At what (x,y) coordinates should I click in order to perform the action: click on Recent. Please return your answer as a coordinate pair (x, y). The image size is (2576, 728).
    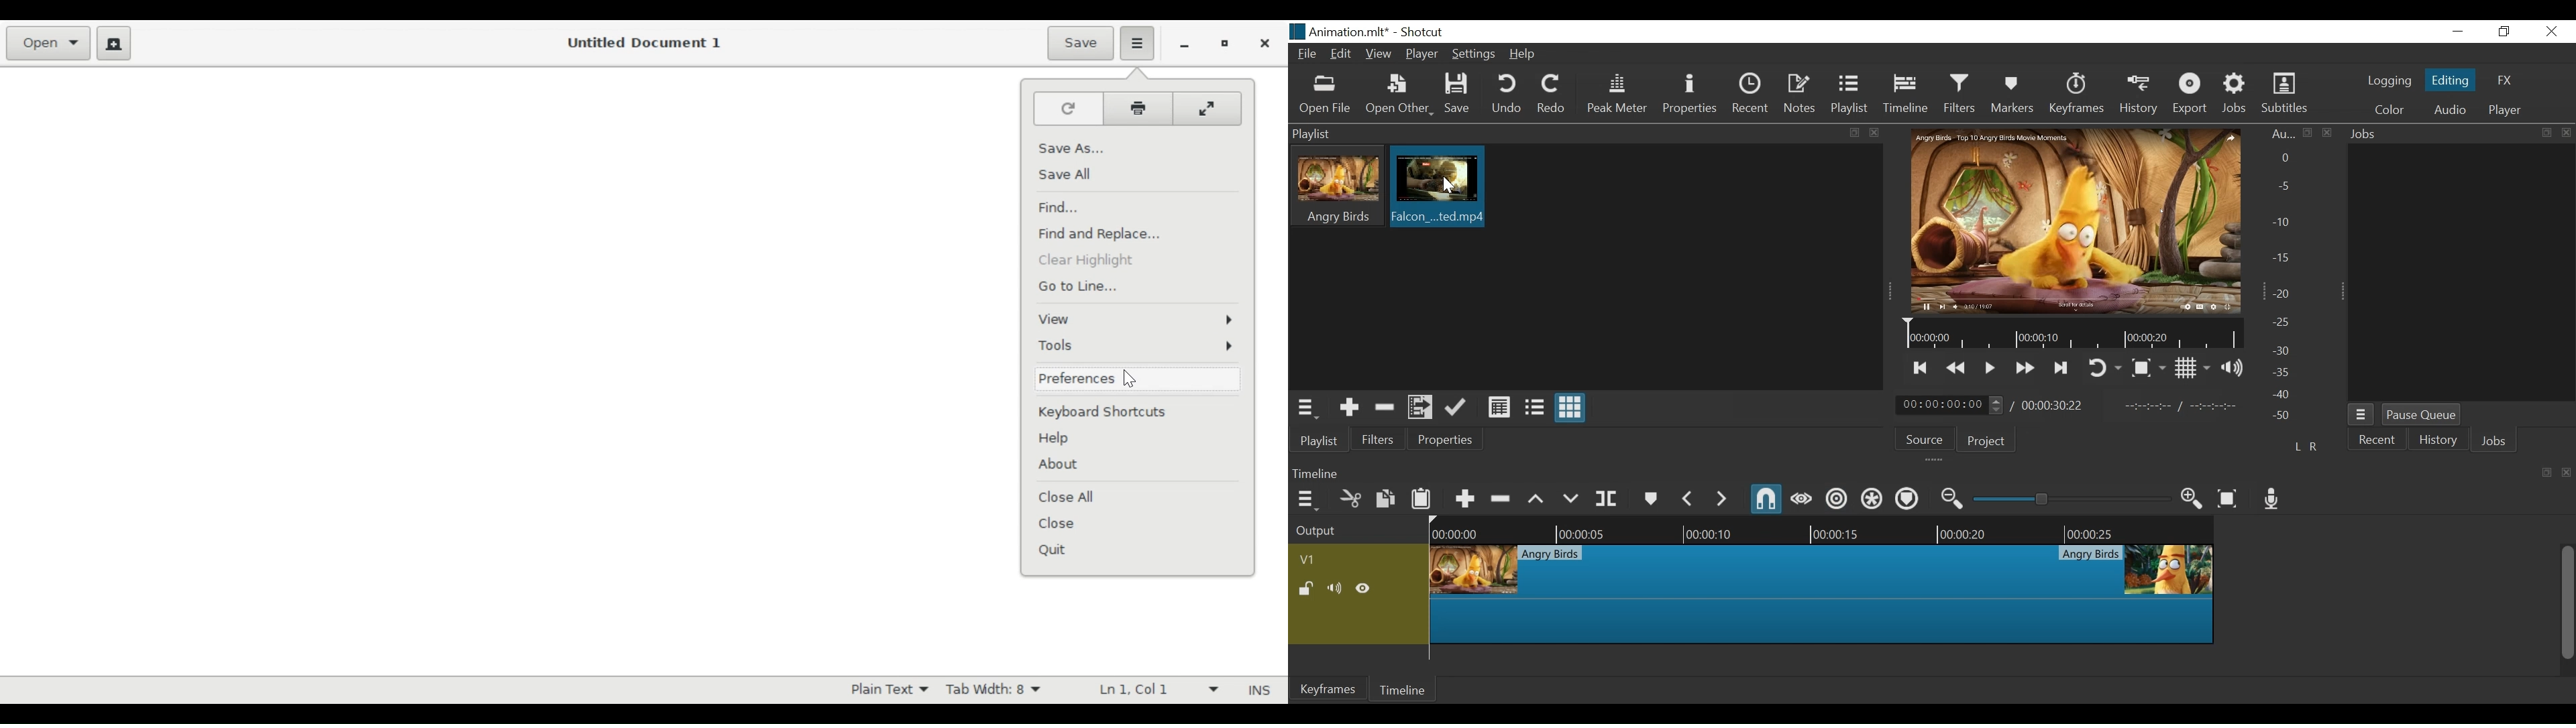
    Looking at the image, I should click on (1750, 93).